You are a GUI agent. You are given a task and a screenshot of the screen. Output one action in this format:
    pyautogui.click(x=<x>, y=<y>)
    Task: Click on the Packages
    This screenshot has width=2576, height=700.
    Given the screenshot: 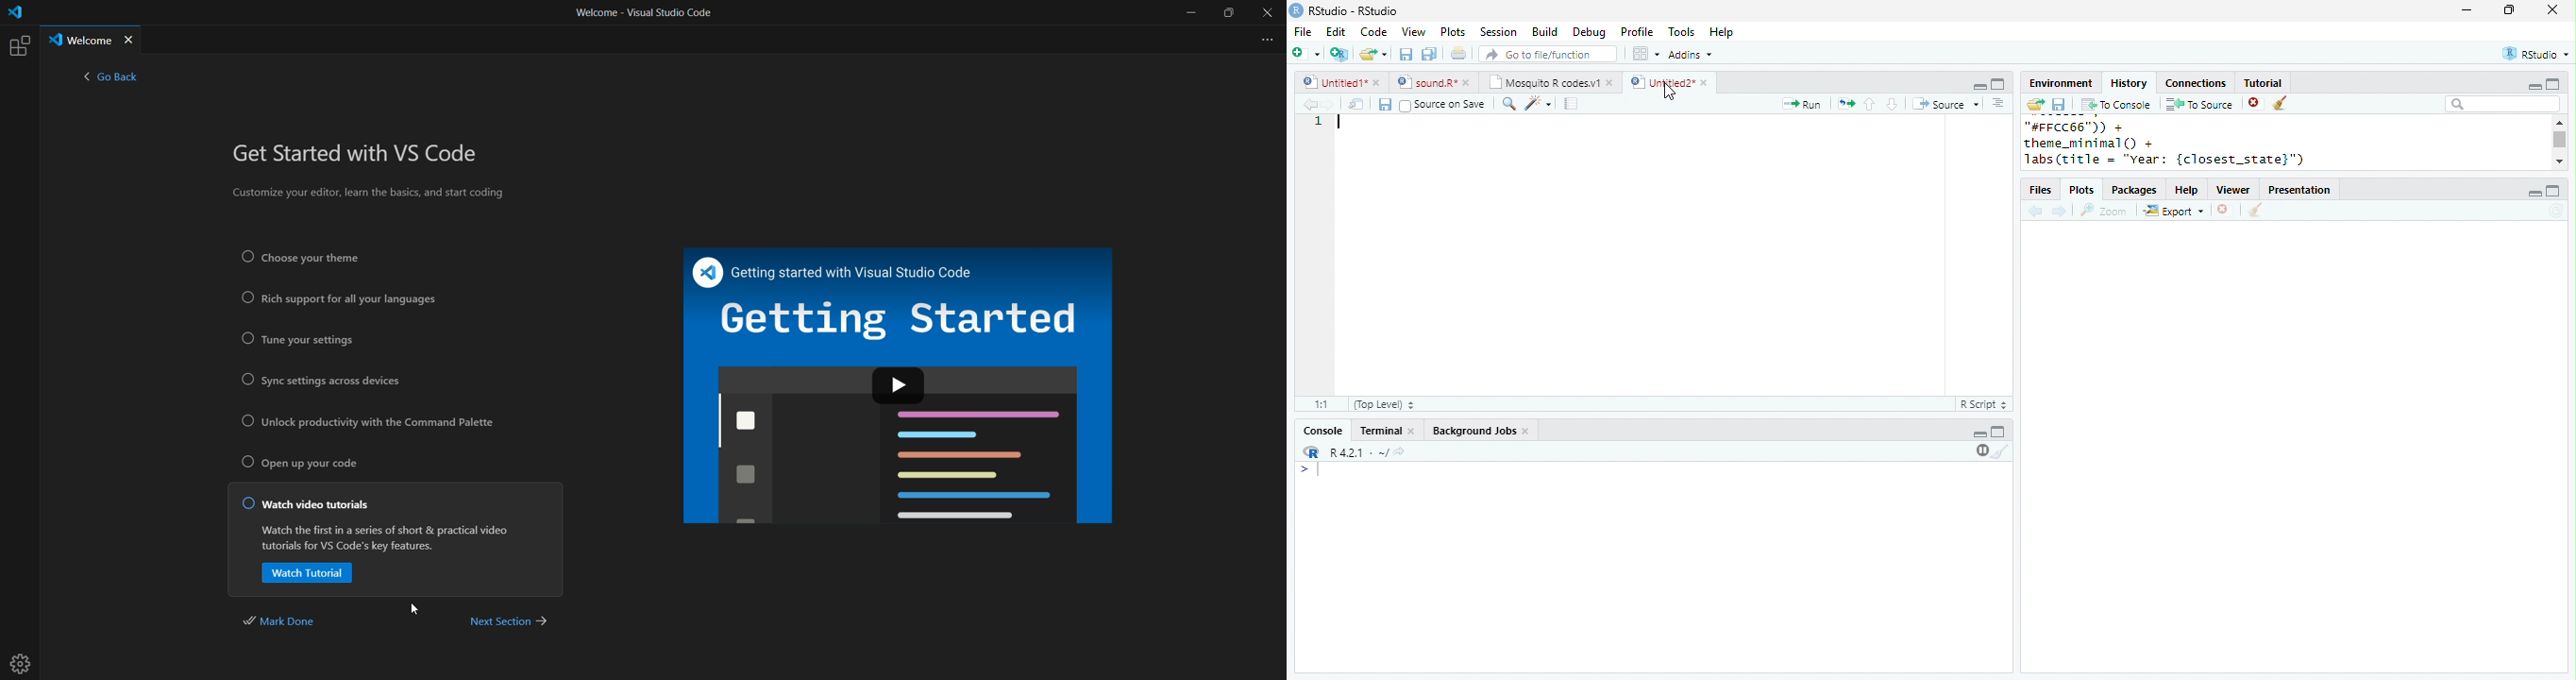 What is the action you would take?
    pyautogui.click(x=2135, y=190)
    